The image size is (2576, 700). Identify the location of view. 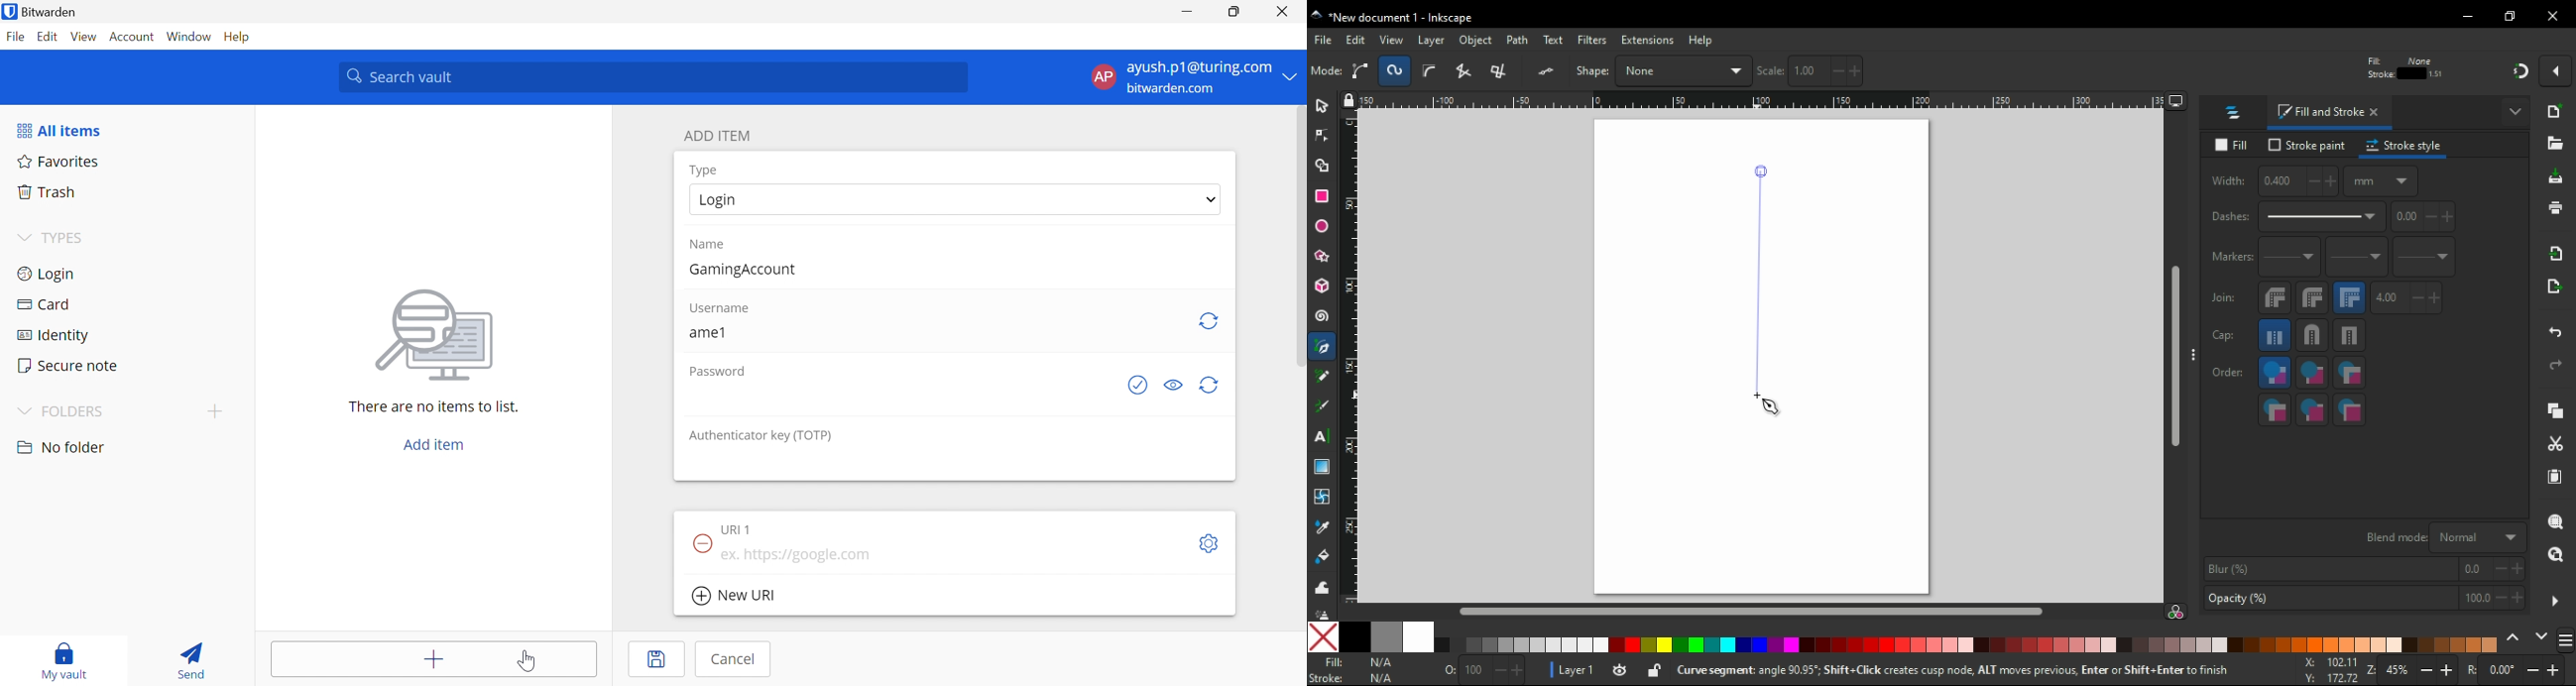
(1392, 40).